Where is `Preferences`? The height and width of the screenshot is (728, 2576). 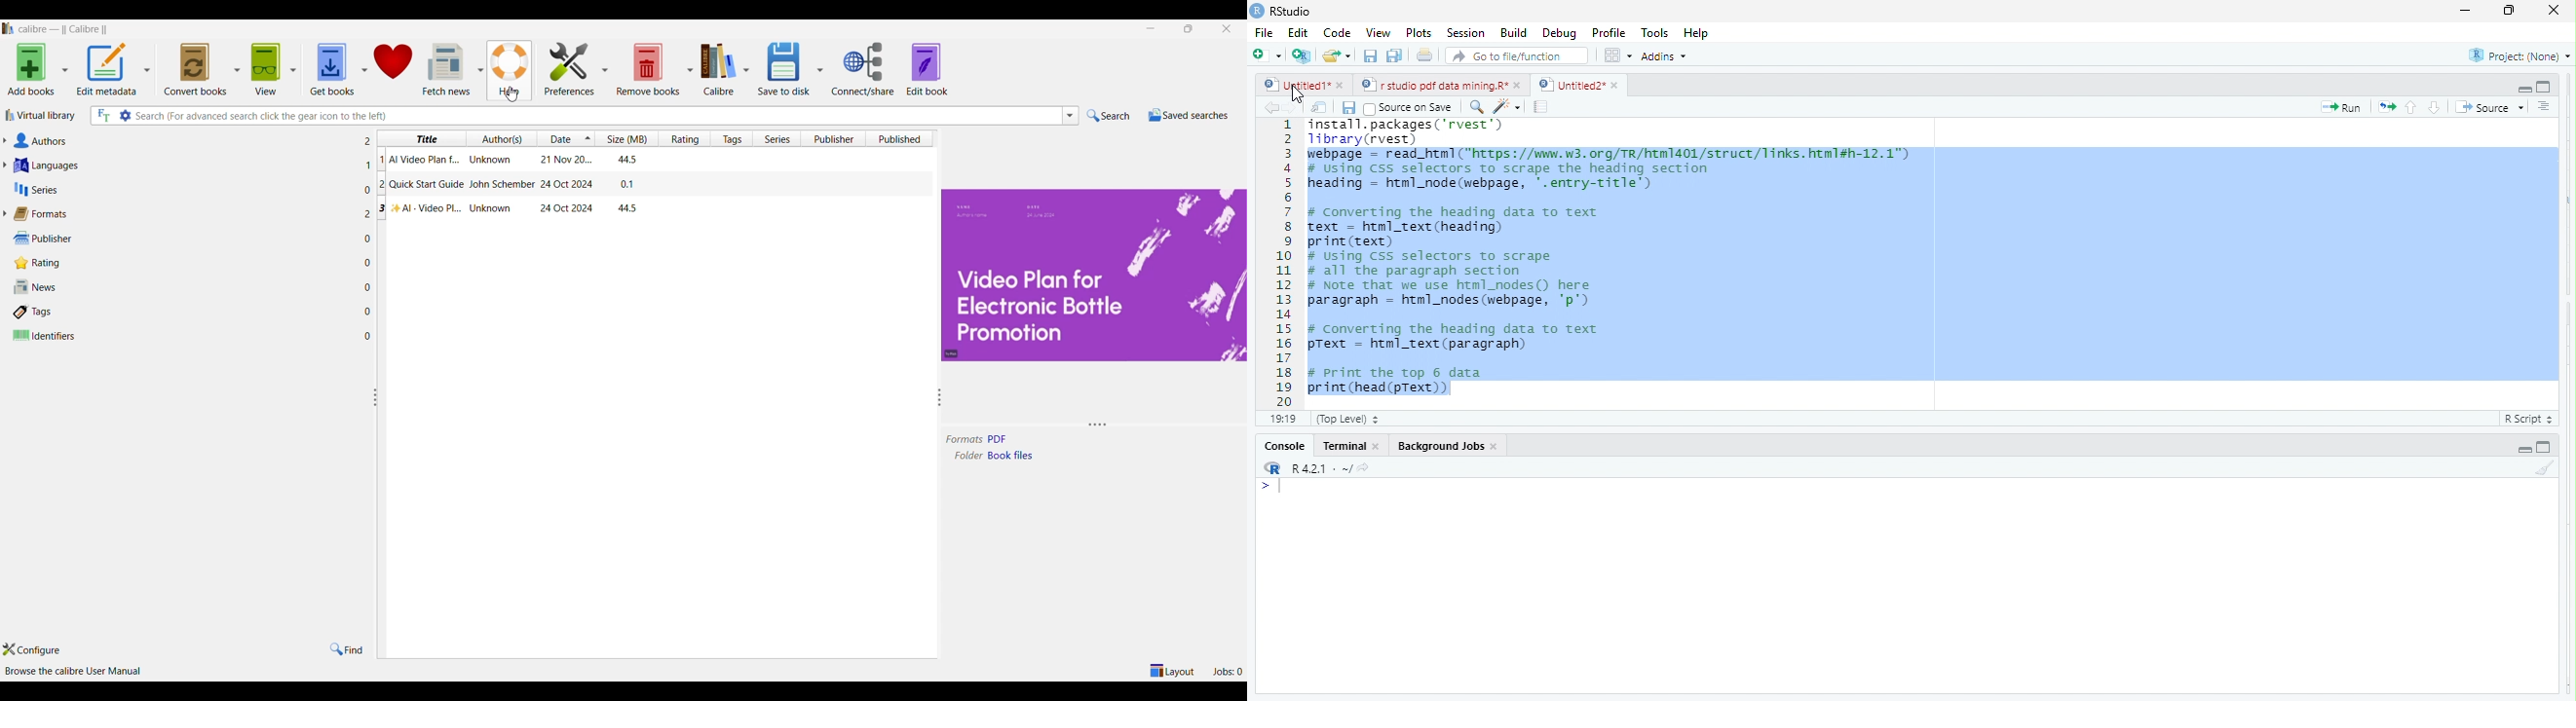
Preferences is located at coordinates (568, 69).